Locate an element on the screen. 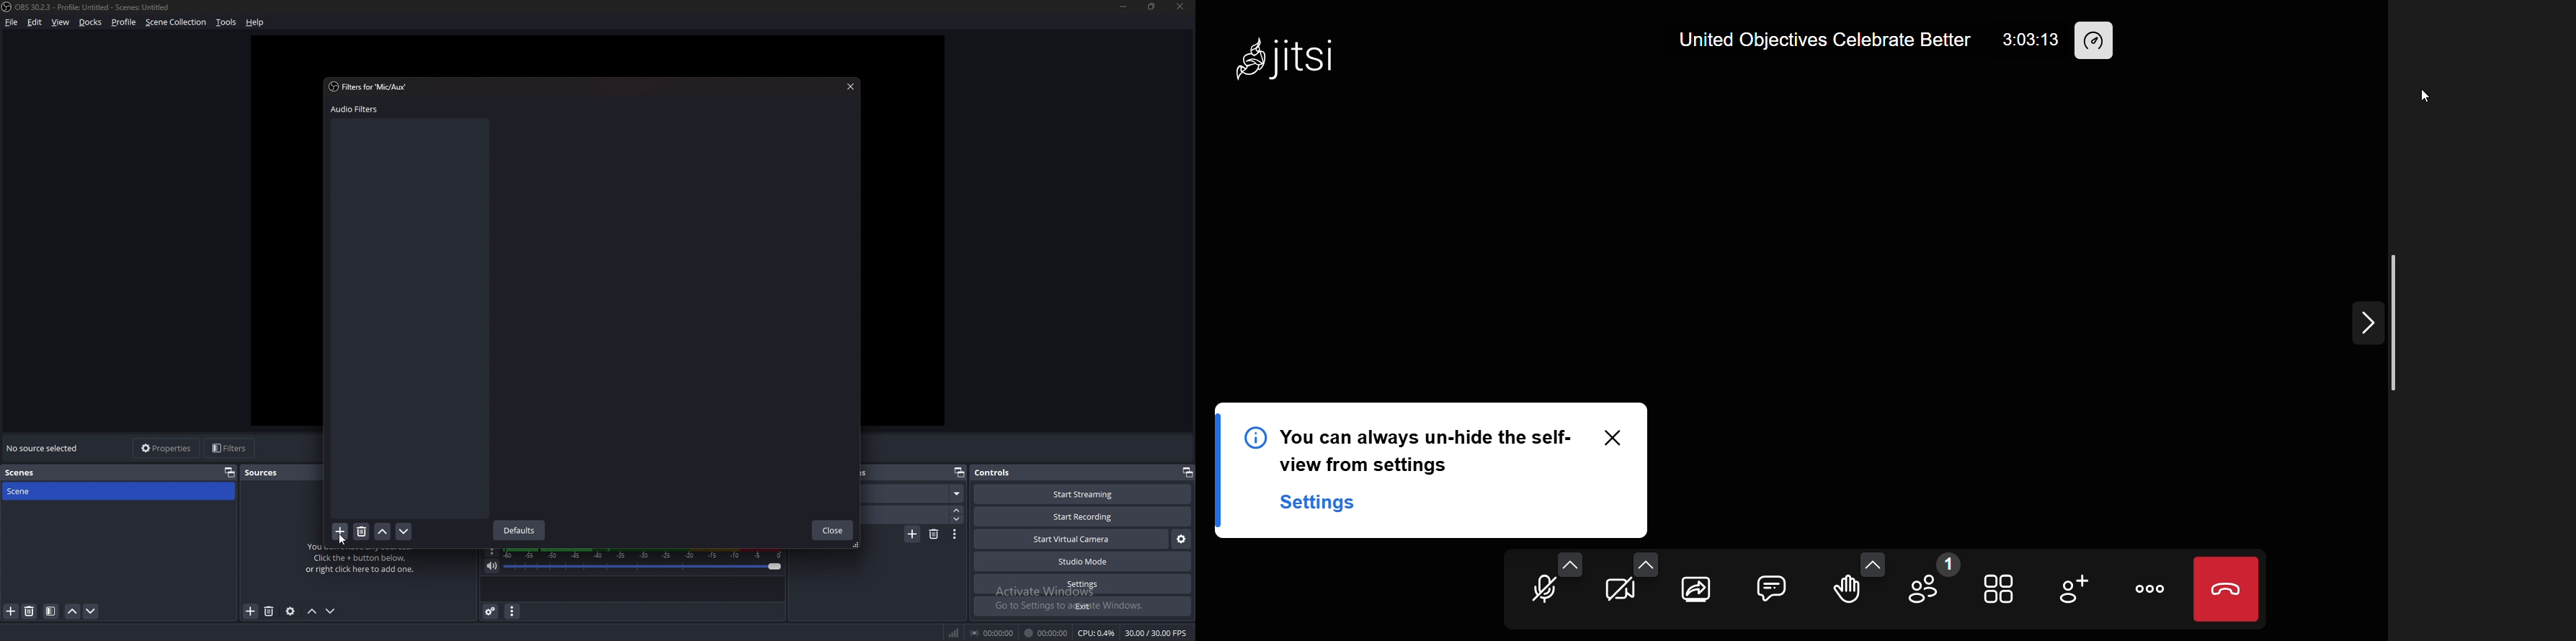  start recording is located at coordinates (1082, 517).